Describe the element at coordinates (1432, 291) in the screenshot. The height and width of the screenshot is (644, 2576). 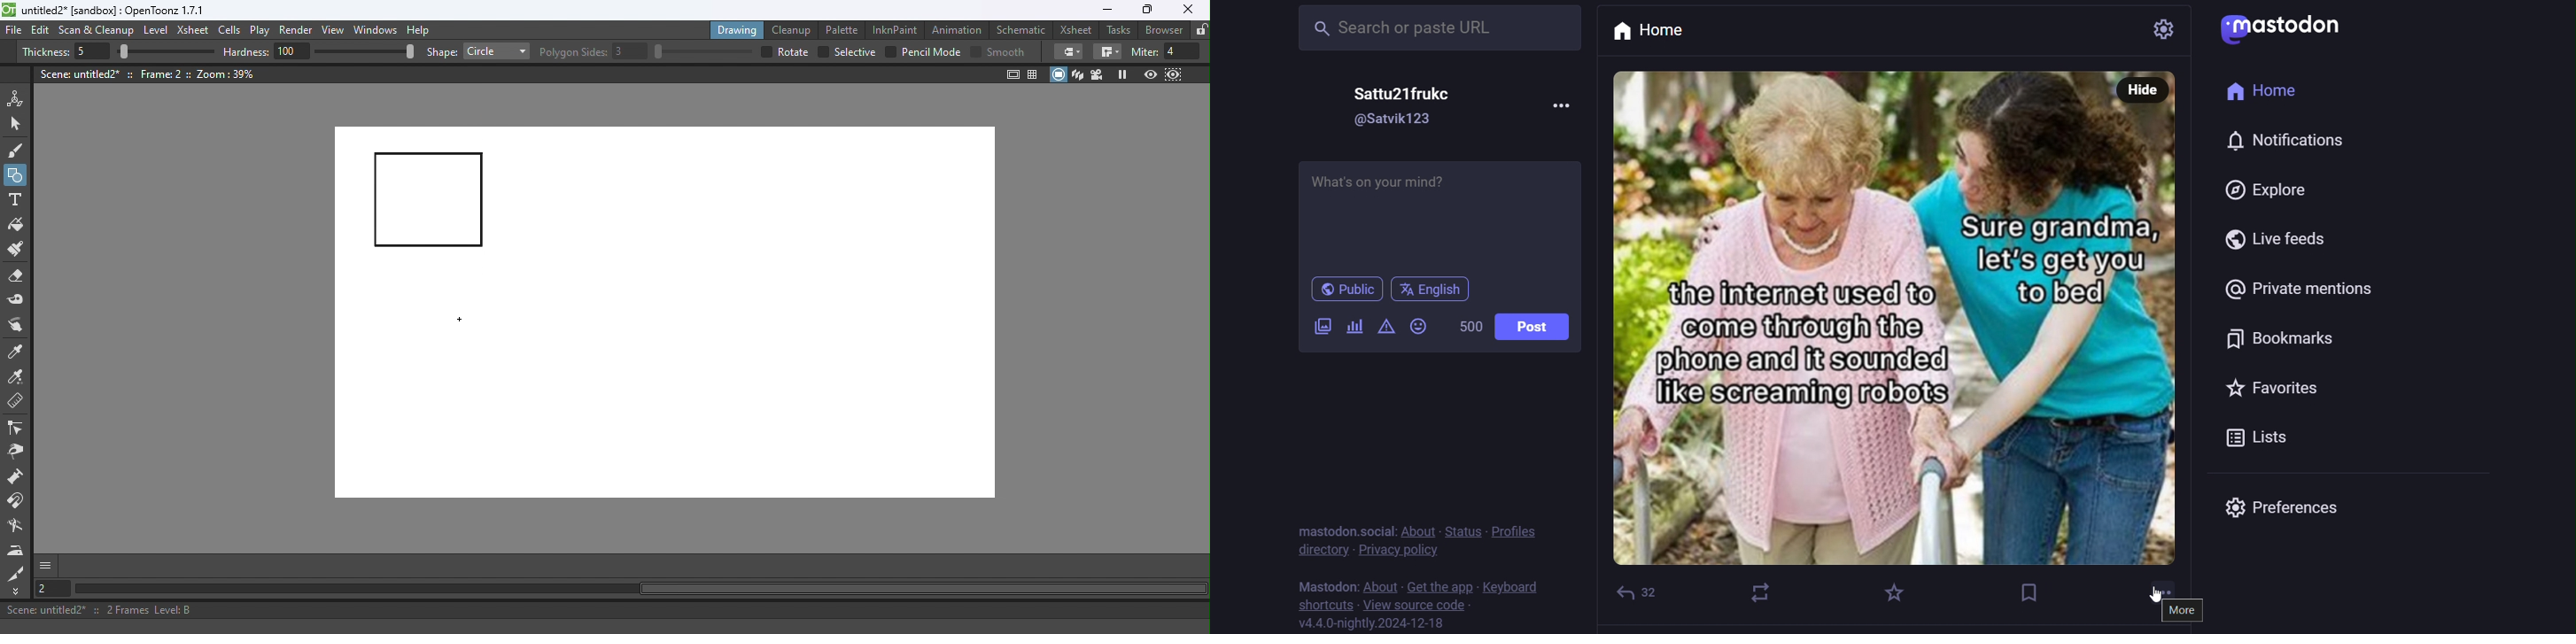
I see `english` at that location.